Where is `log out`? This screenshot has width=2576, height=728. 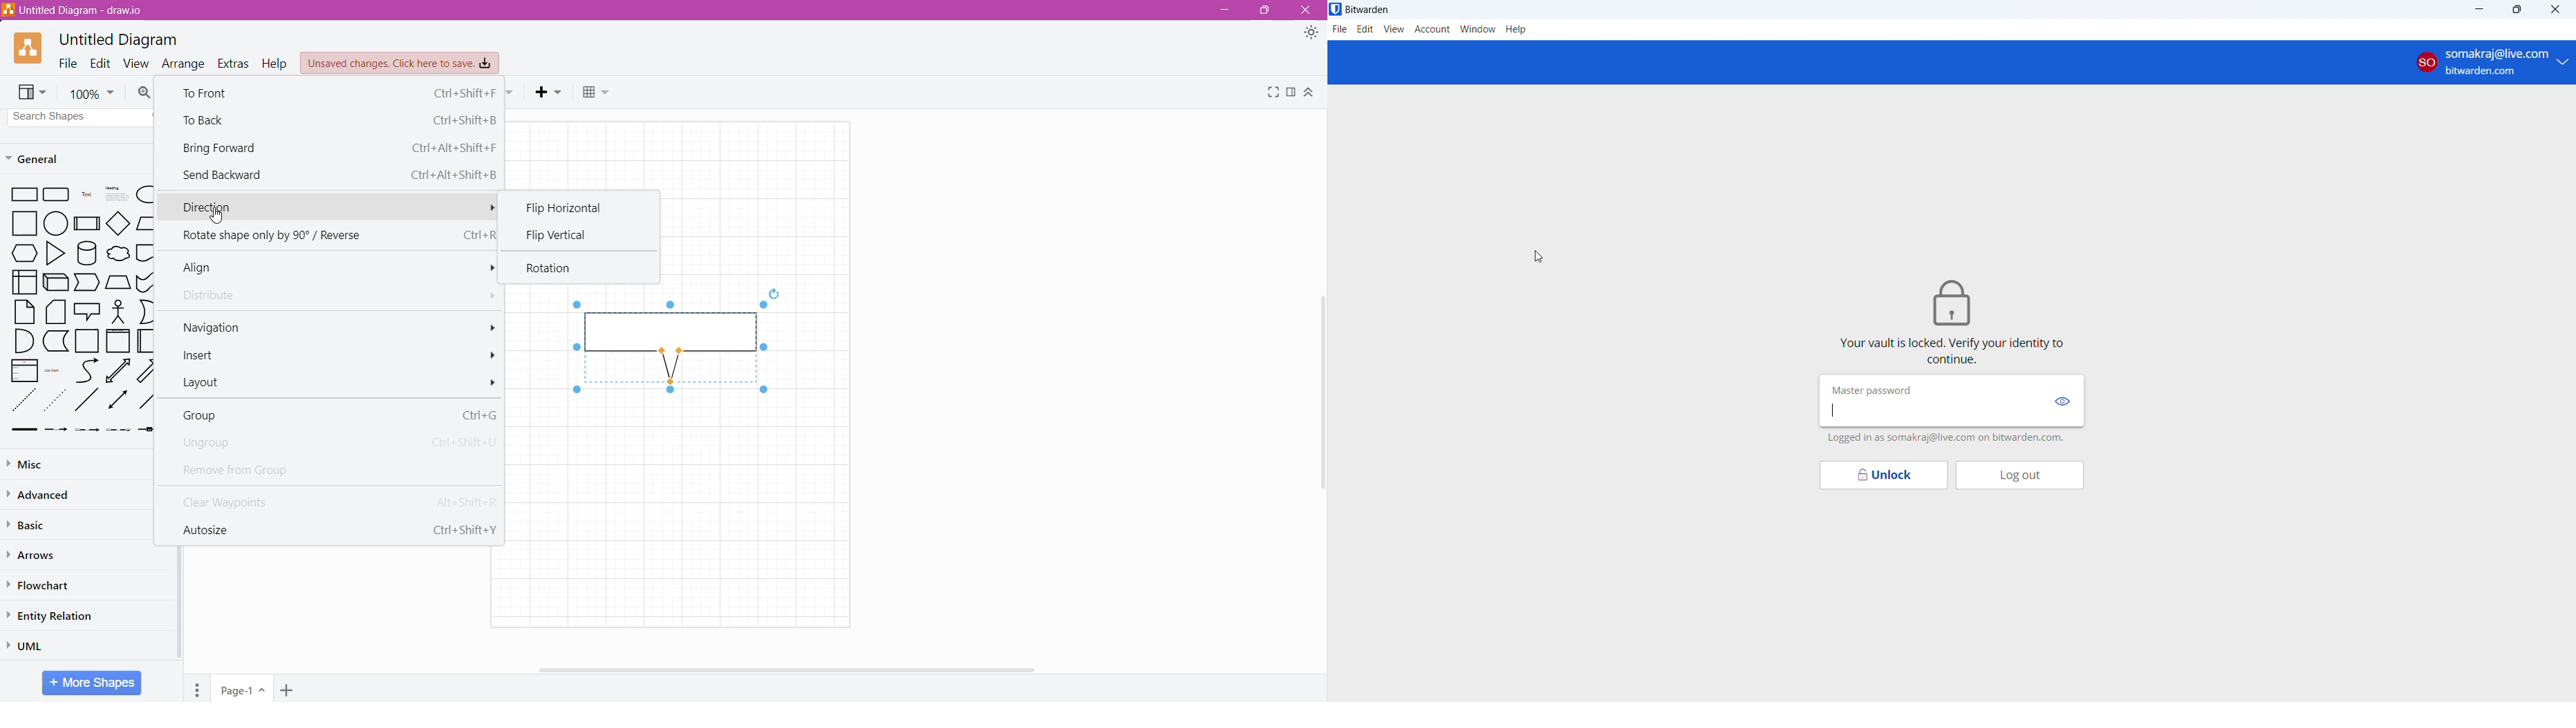
log out is located at coordinates (2019, 475).